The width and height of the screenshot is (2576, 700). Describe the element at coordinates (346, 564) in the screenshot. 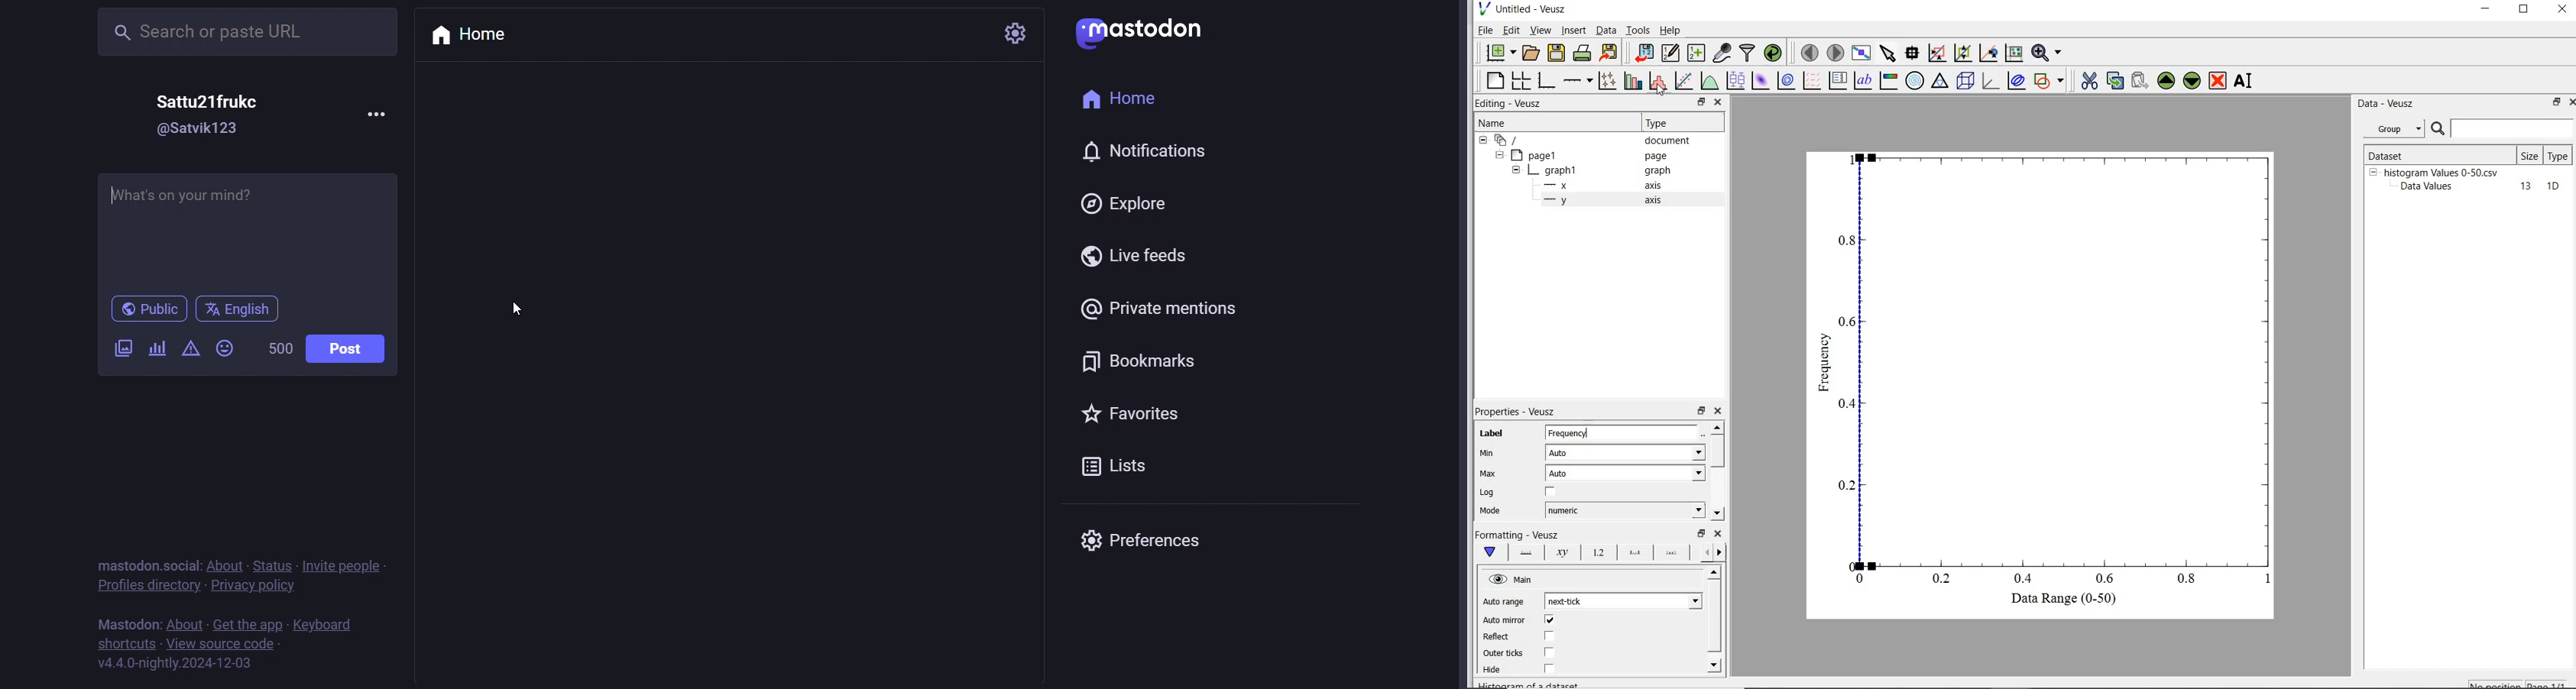

I see `invite people` at that location.